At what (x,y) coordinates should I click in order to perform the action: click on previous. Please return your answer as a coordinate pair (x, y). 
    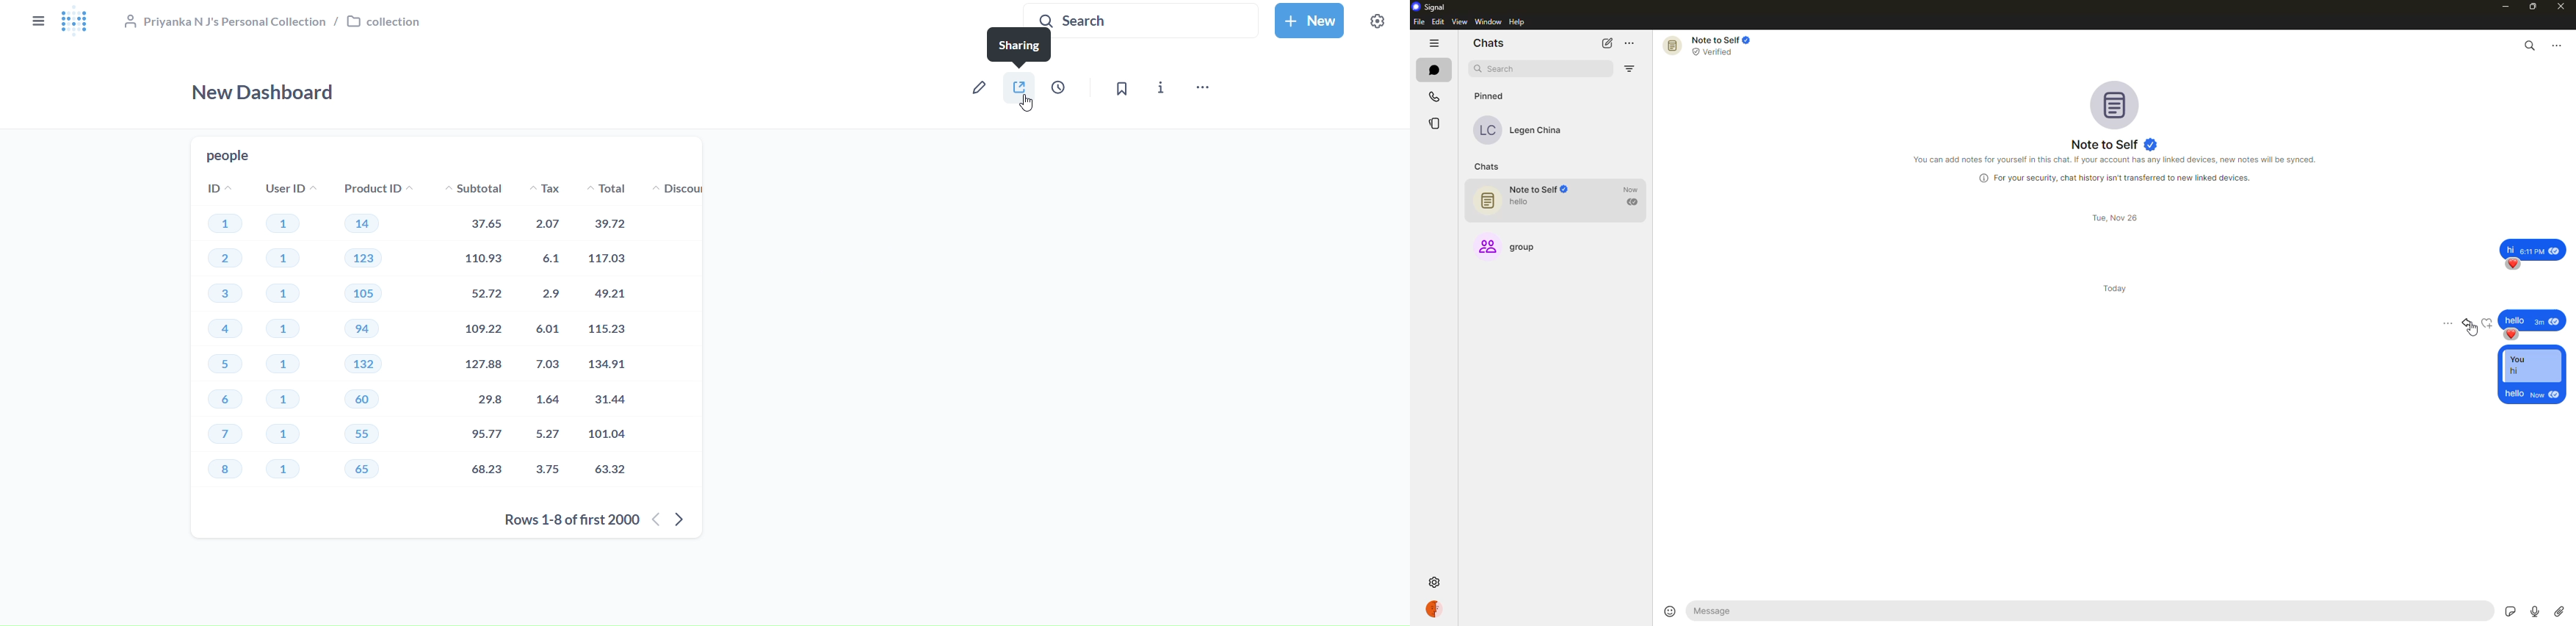
    Looking at the image, I should click on (655, 520).